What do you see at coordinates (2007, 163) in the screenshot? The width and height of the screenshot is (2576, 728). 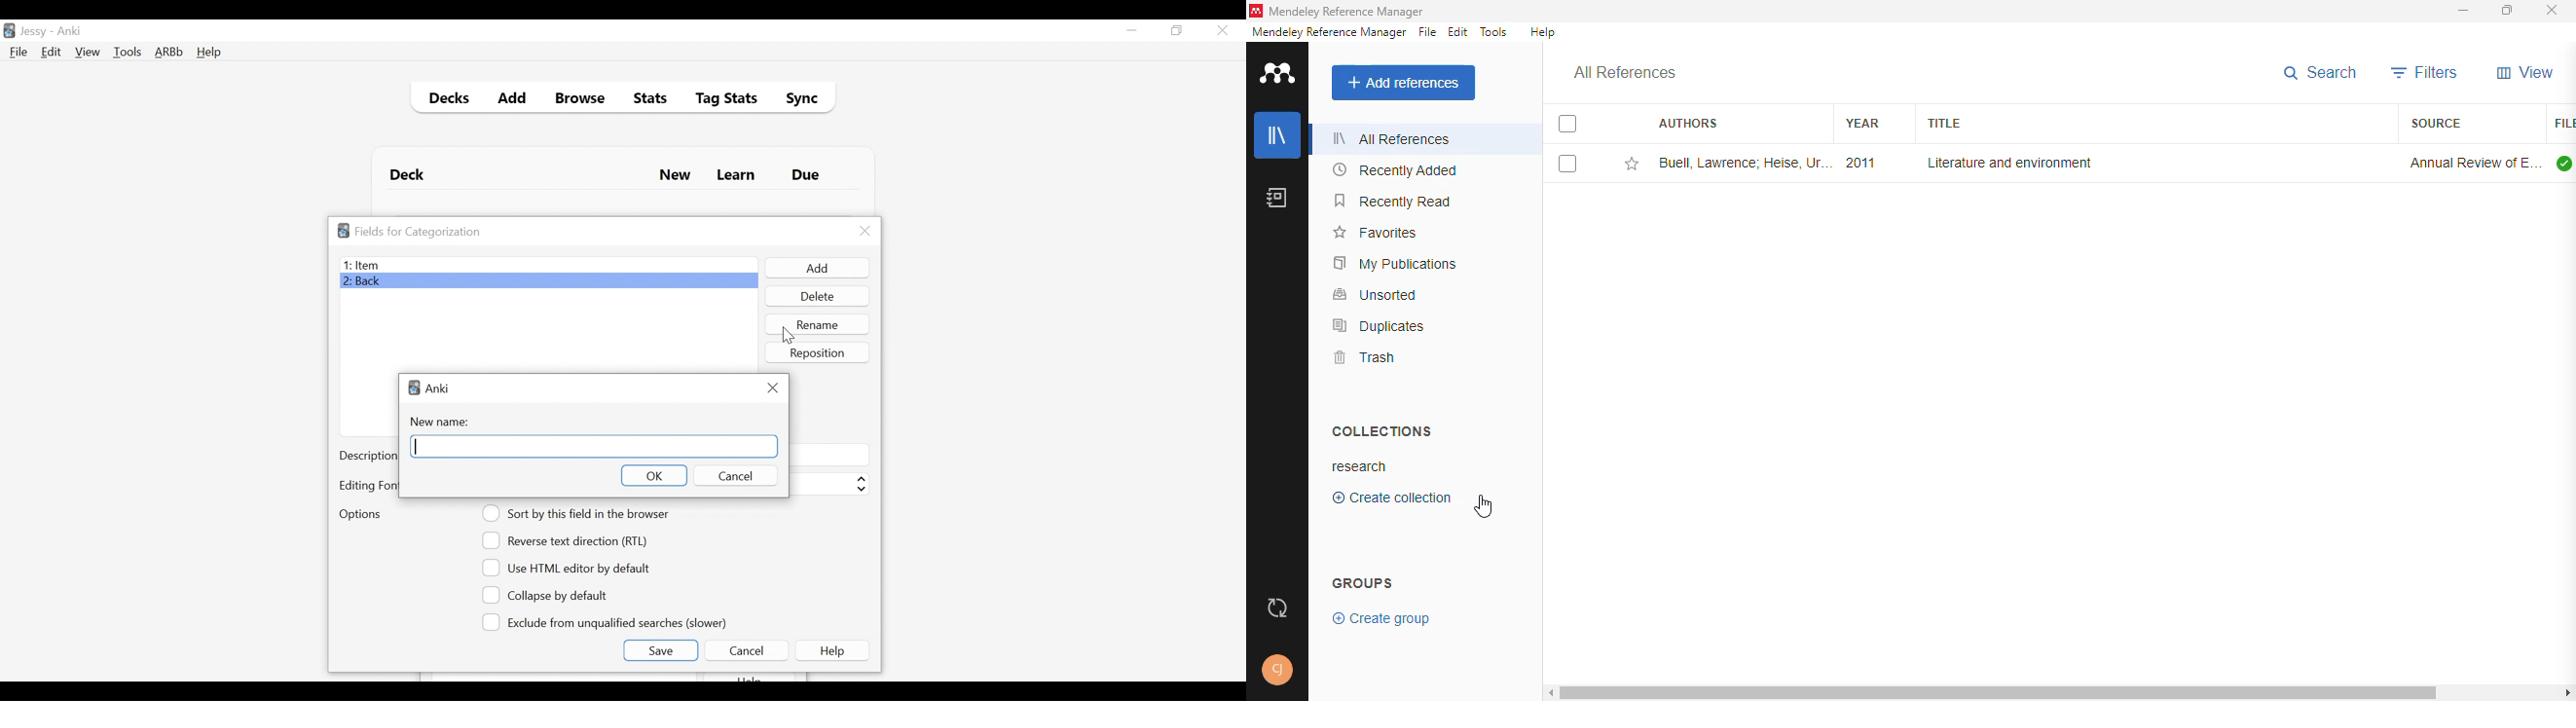 I see `literature and environment` at bounding box center [2007, 163].